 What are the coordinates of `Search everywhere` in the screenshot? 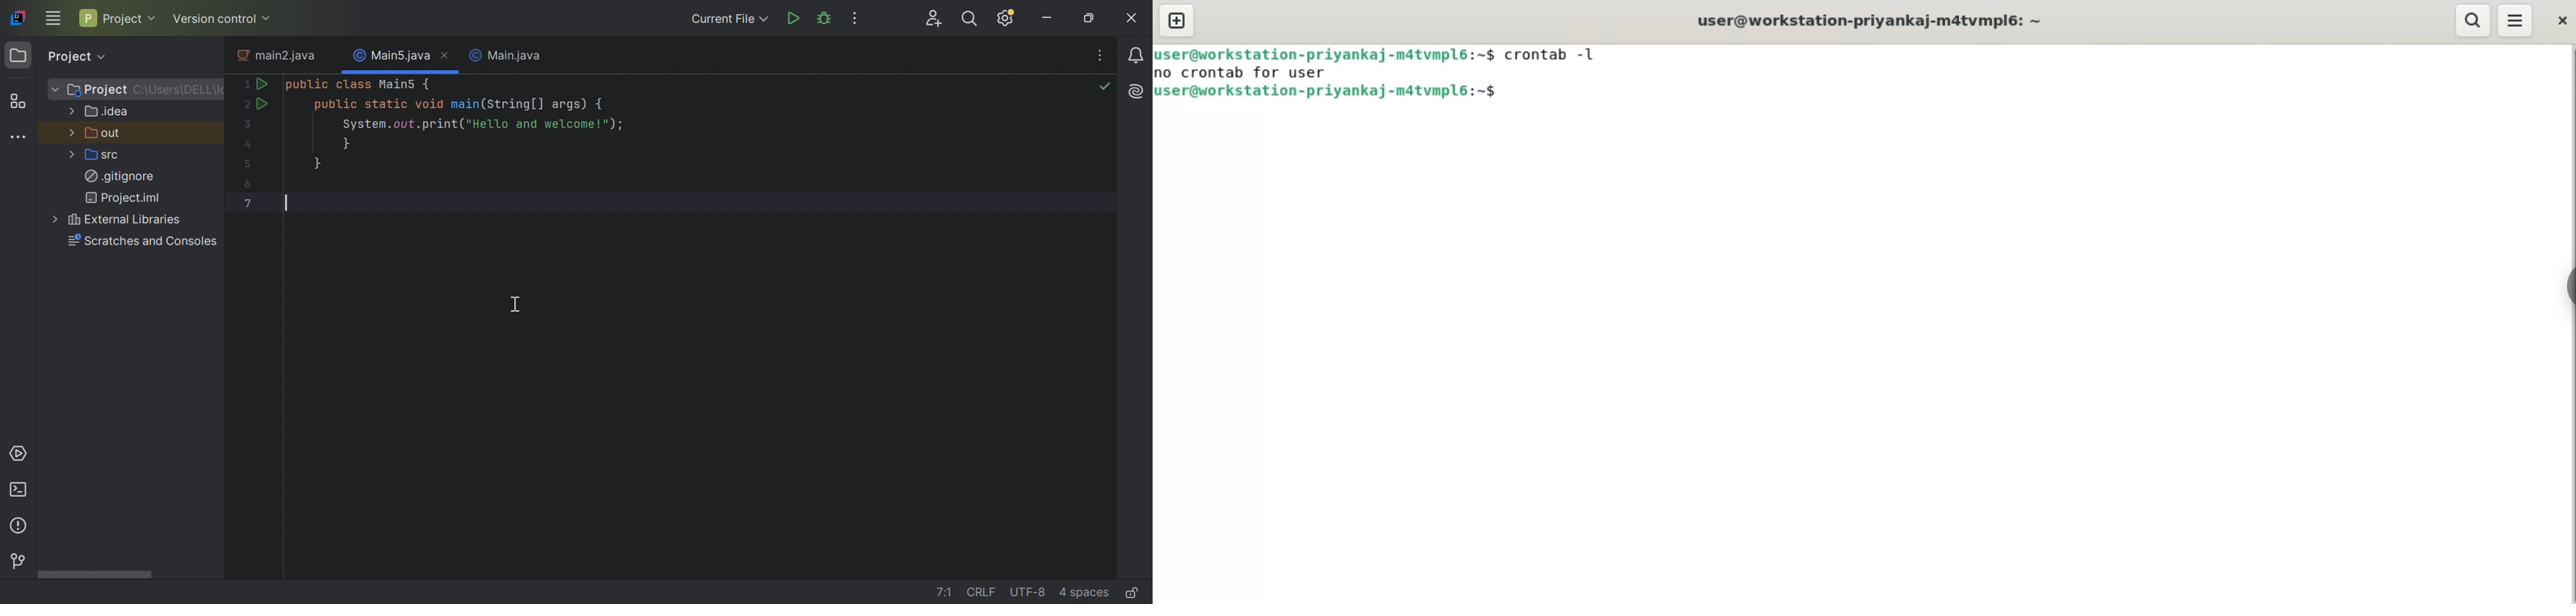 It's located at (969, 20).